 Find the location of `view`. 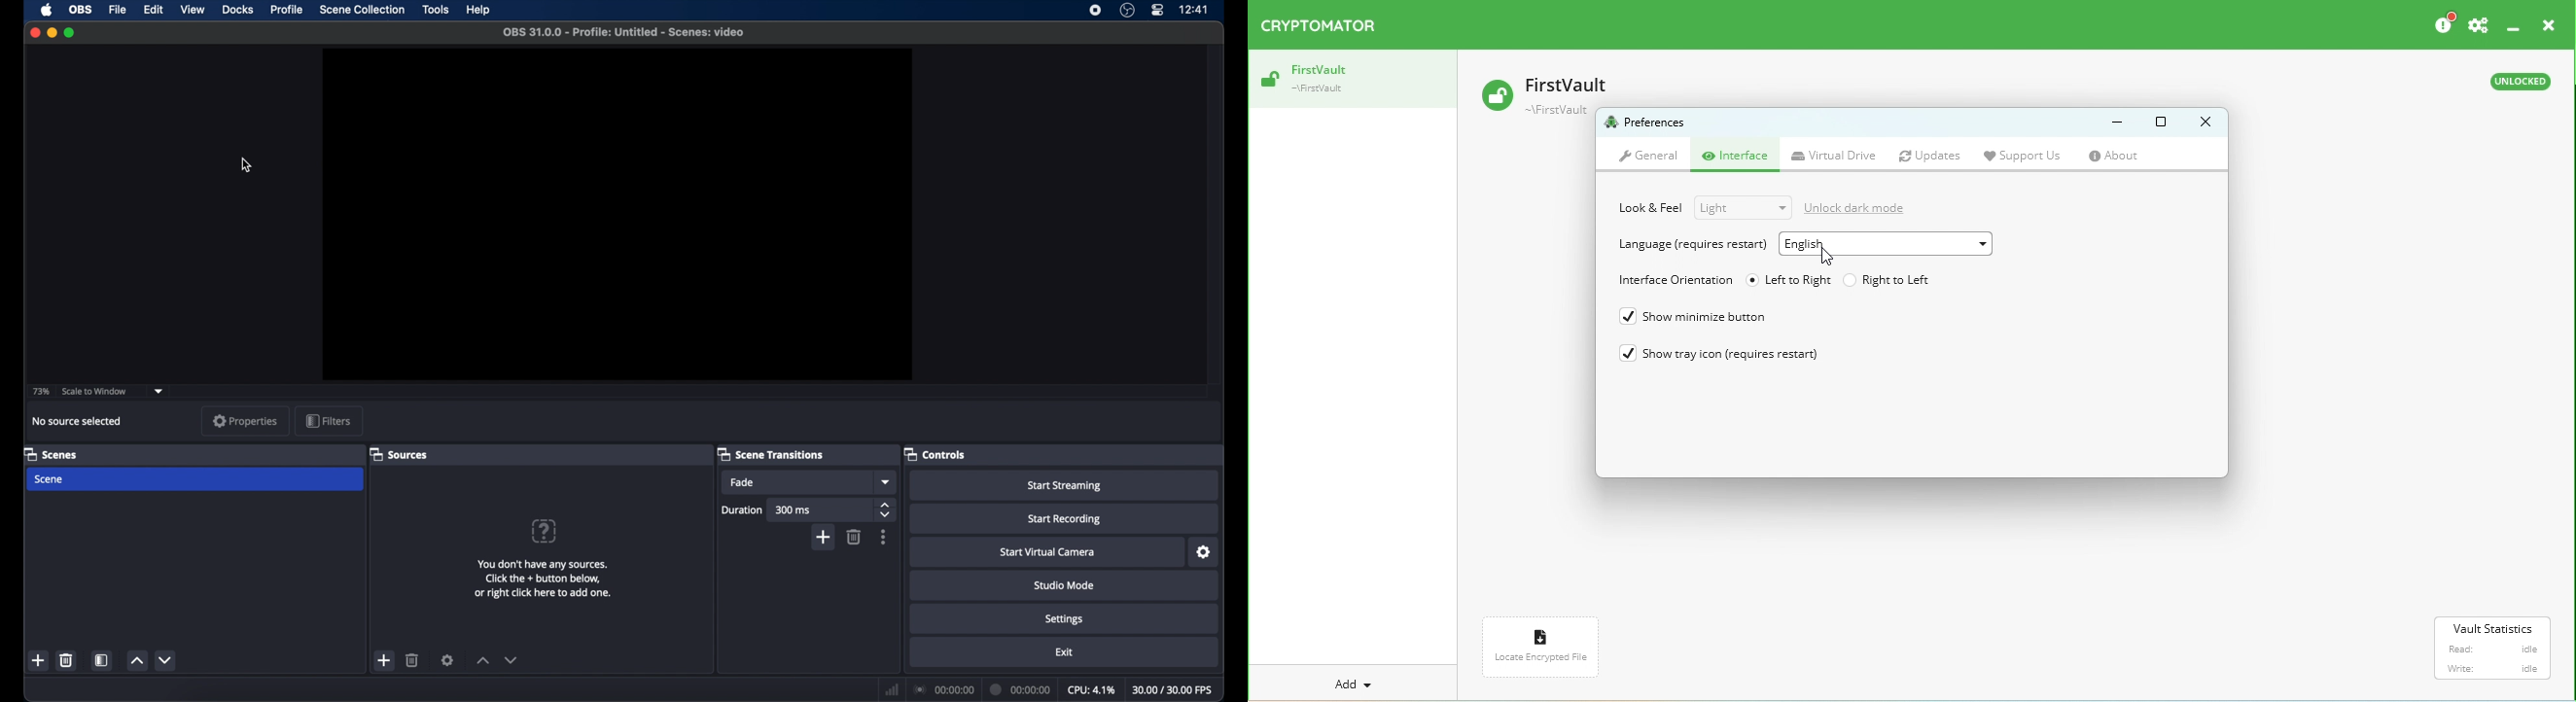

view is located at coordinates (192, 9).